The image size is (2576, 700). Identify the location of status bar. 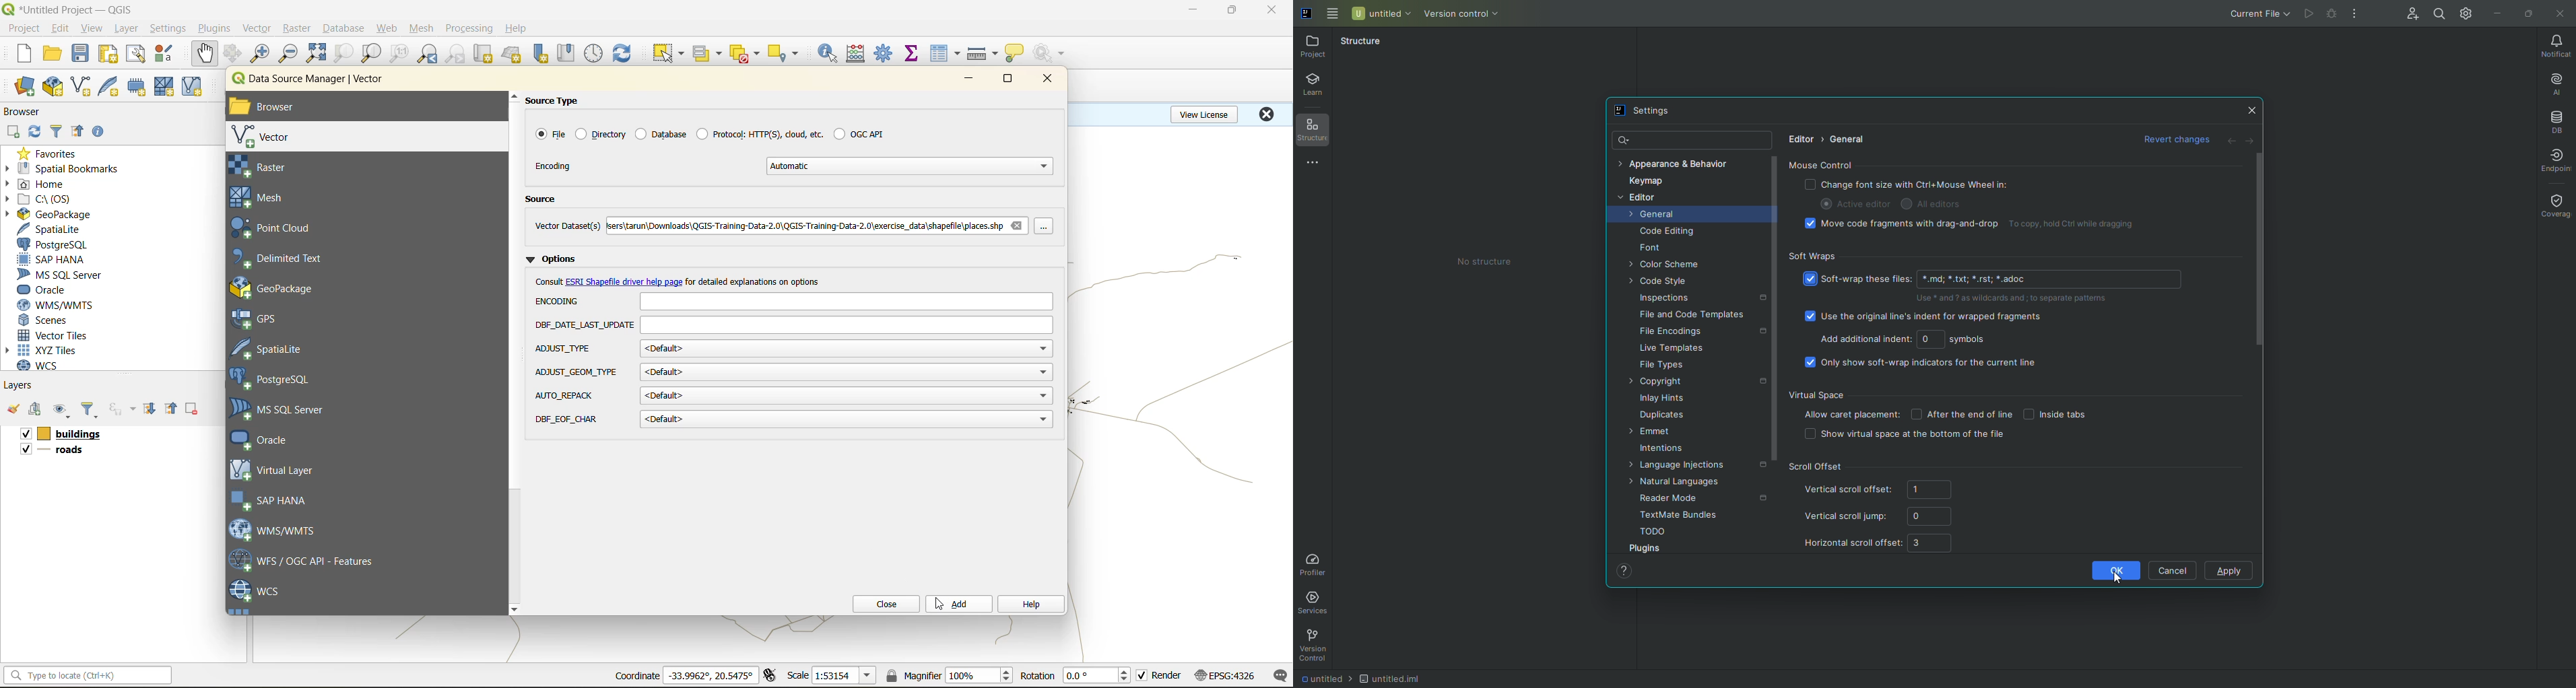
(86, 675).